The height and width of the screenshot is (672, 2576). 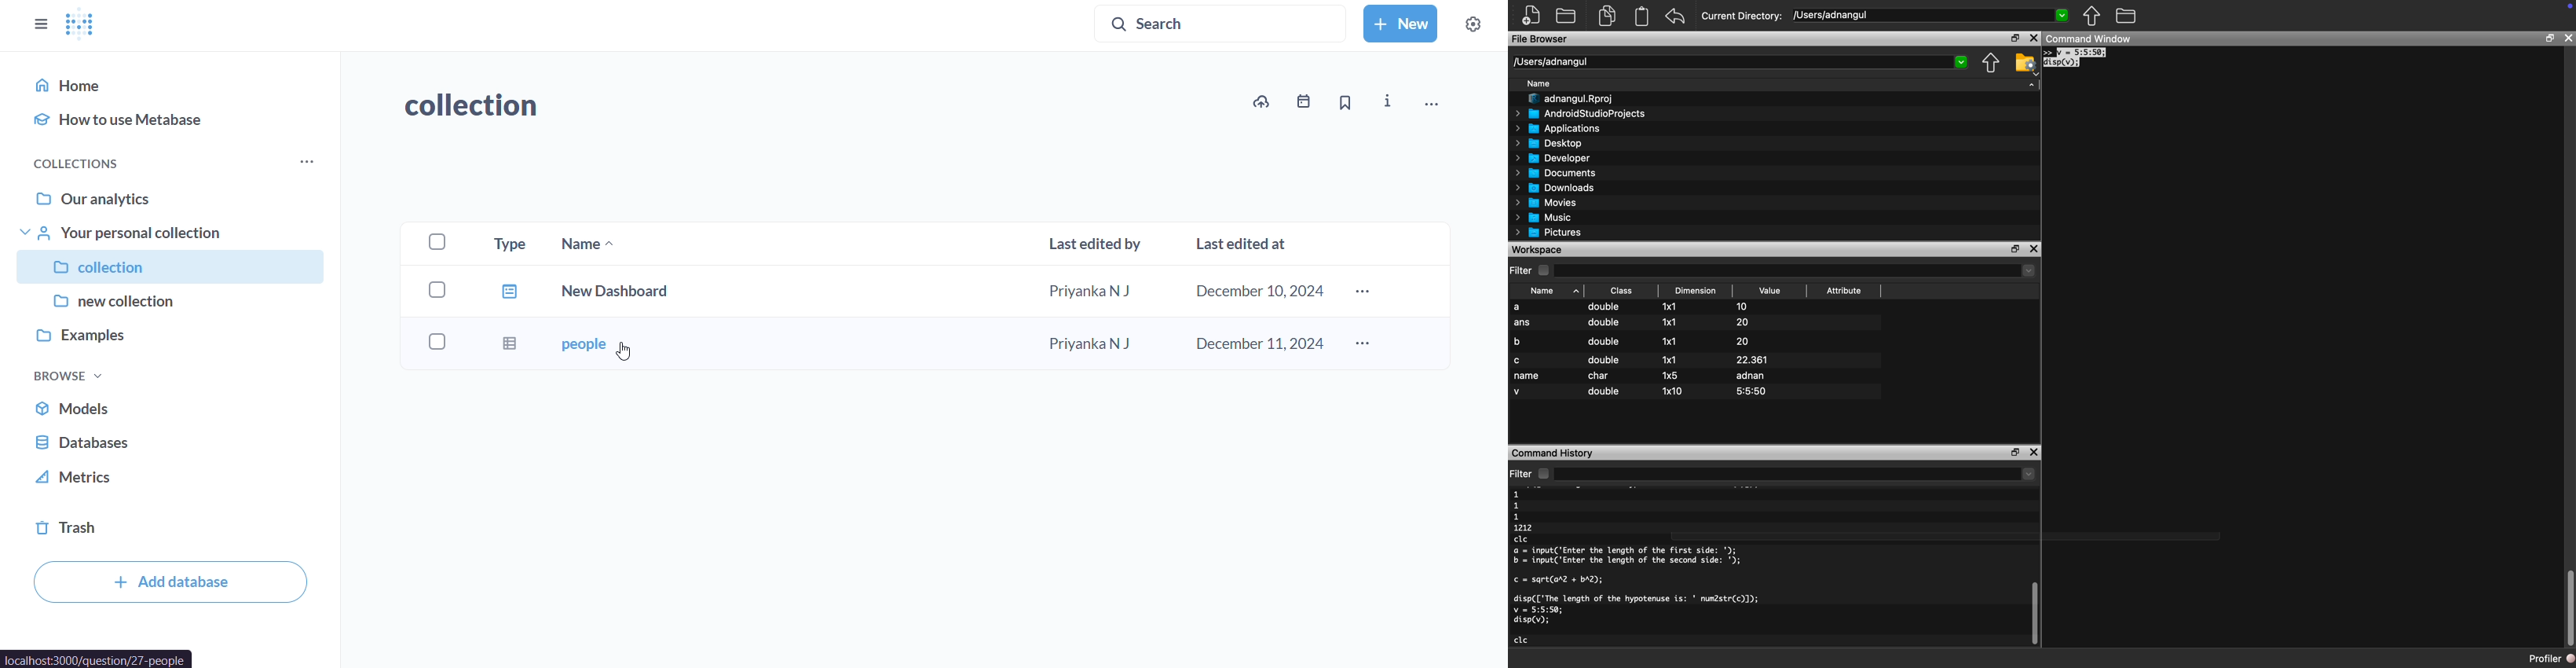 I want to click on 5:5:50, so click(x=1752, y=391).